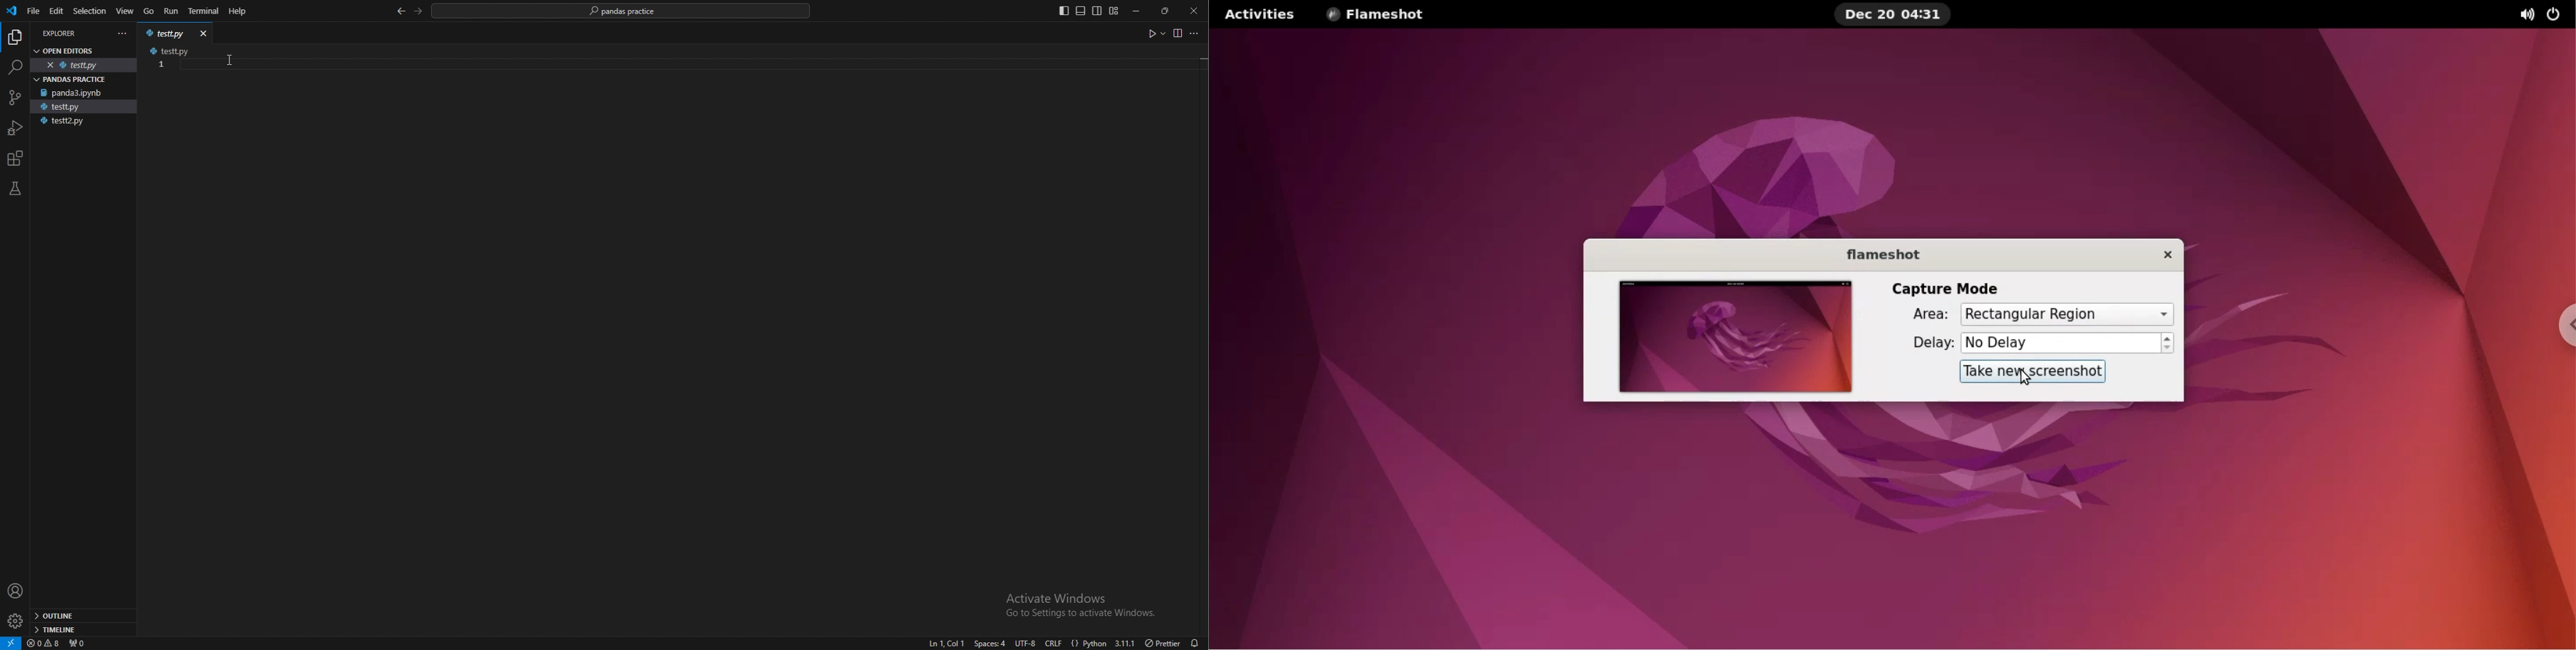 This screenshot has height=672, width=2576. I want to click on testt.py, so click(169, 52).